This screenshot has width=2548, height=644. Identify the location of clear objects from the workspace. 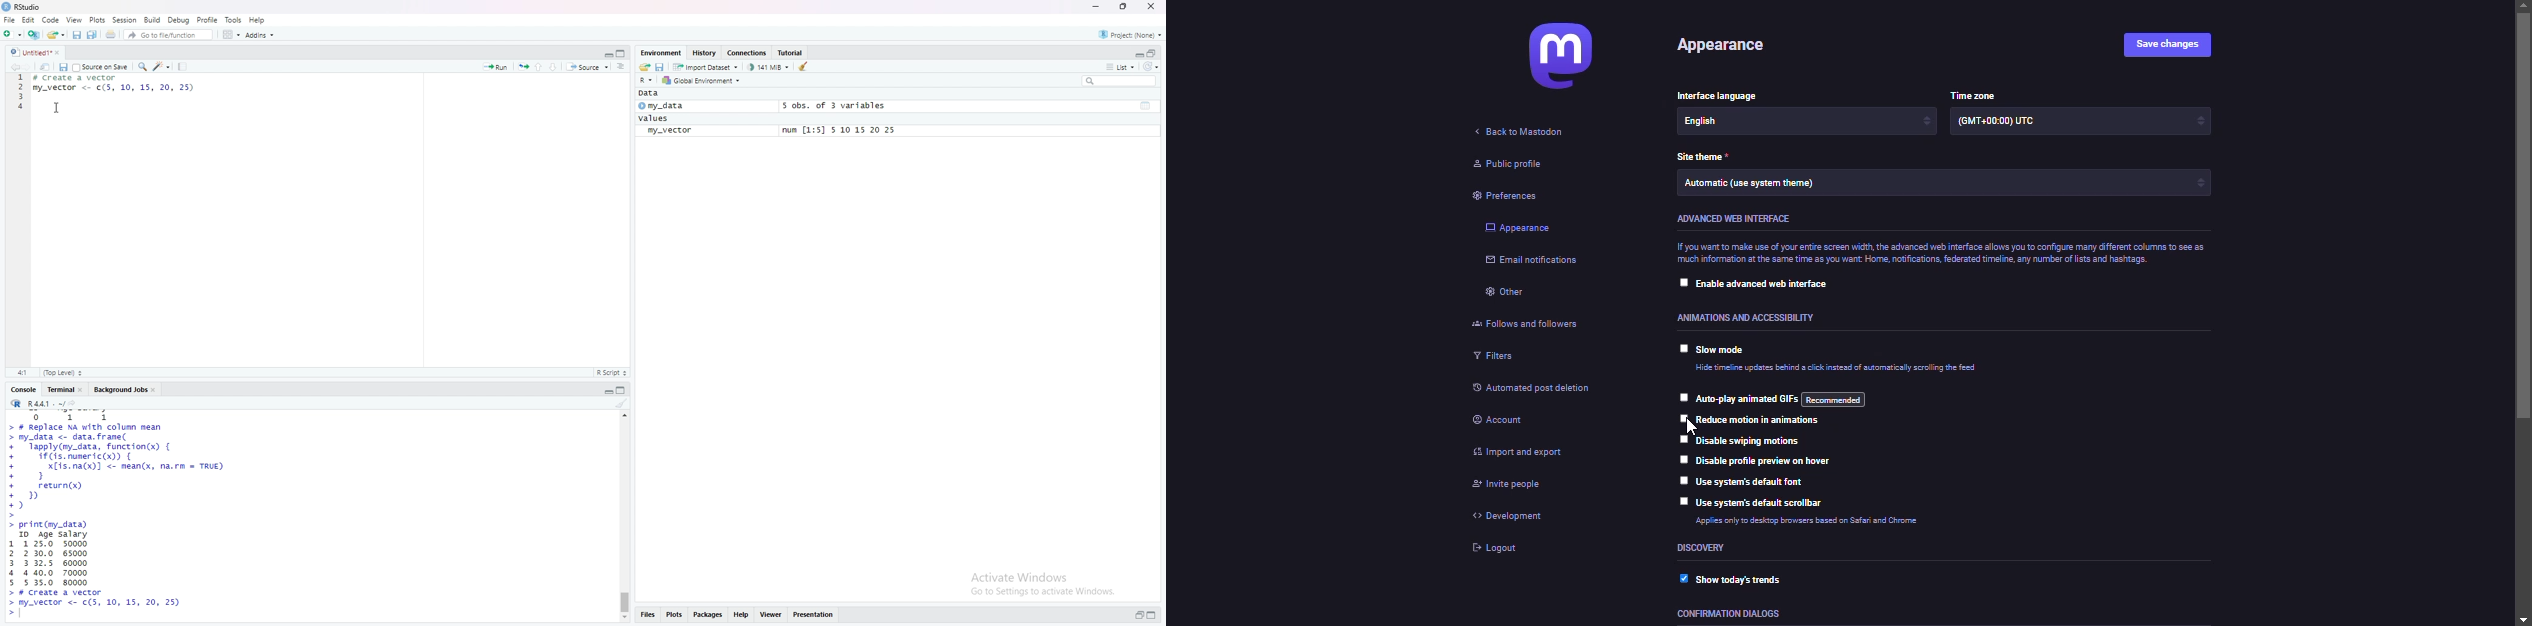
(805, 67).